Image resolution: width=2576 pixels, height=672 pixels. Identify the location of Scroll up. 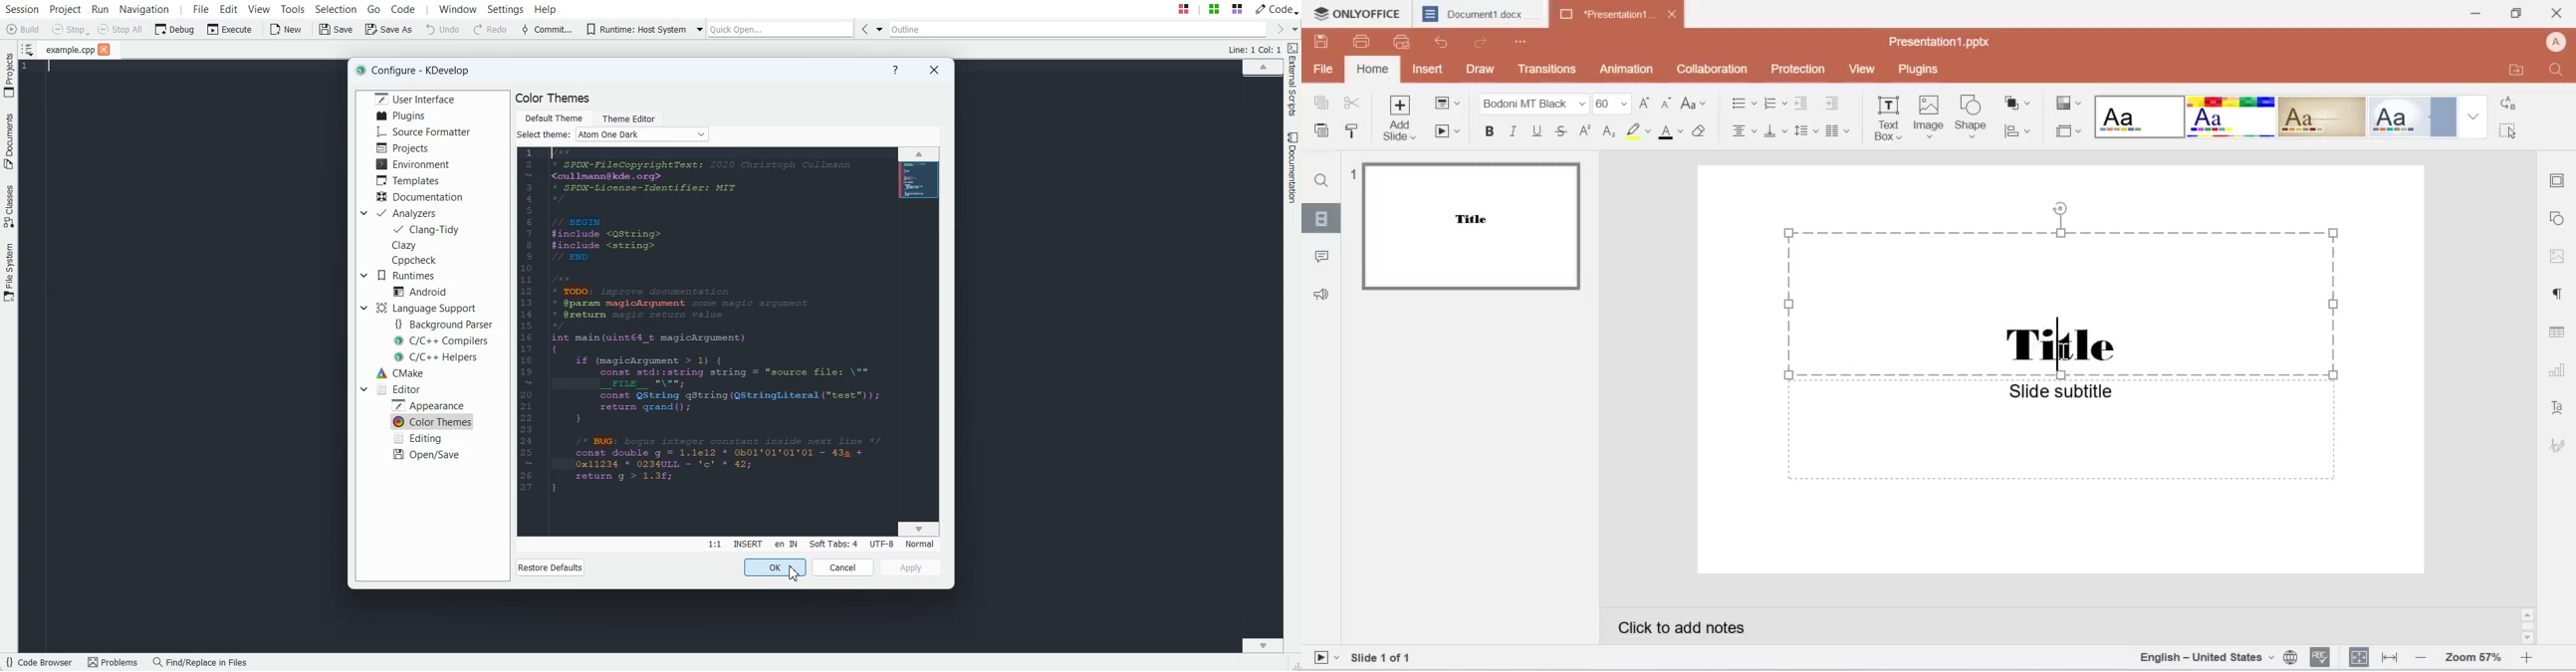
(1262, 65).